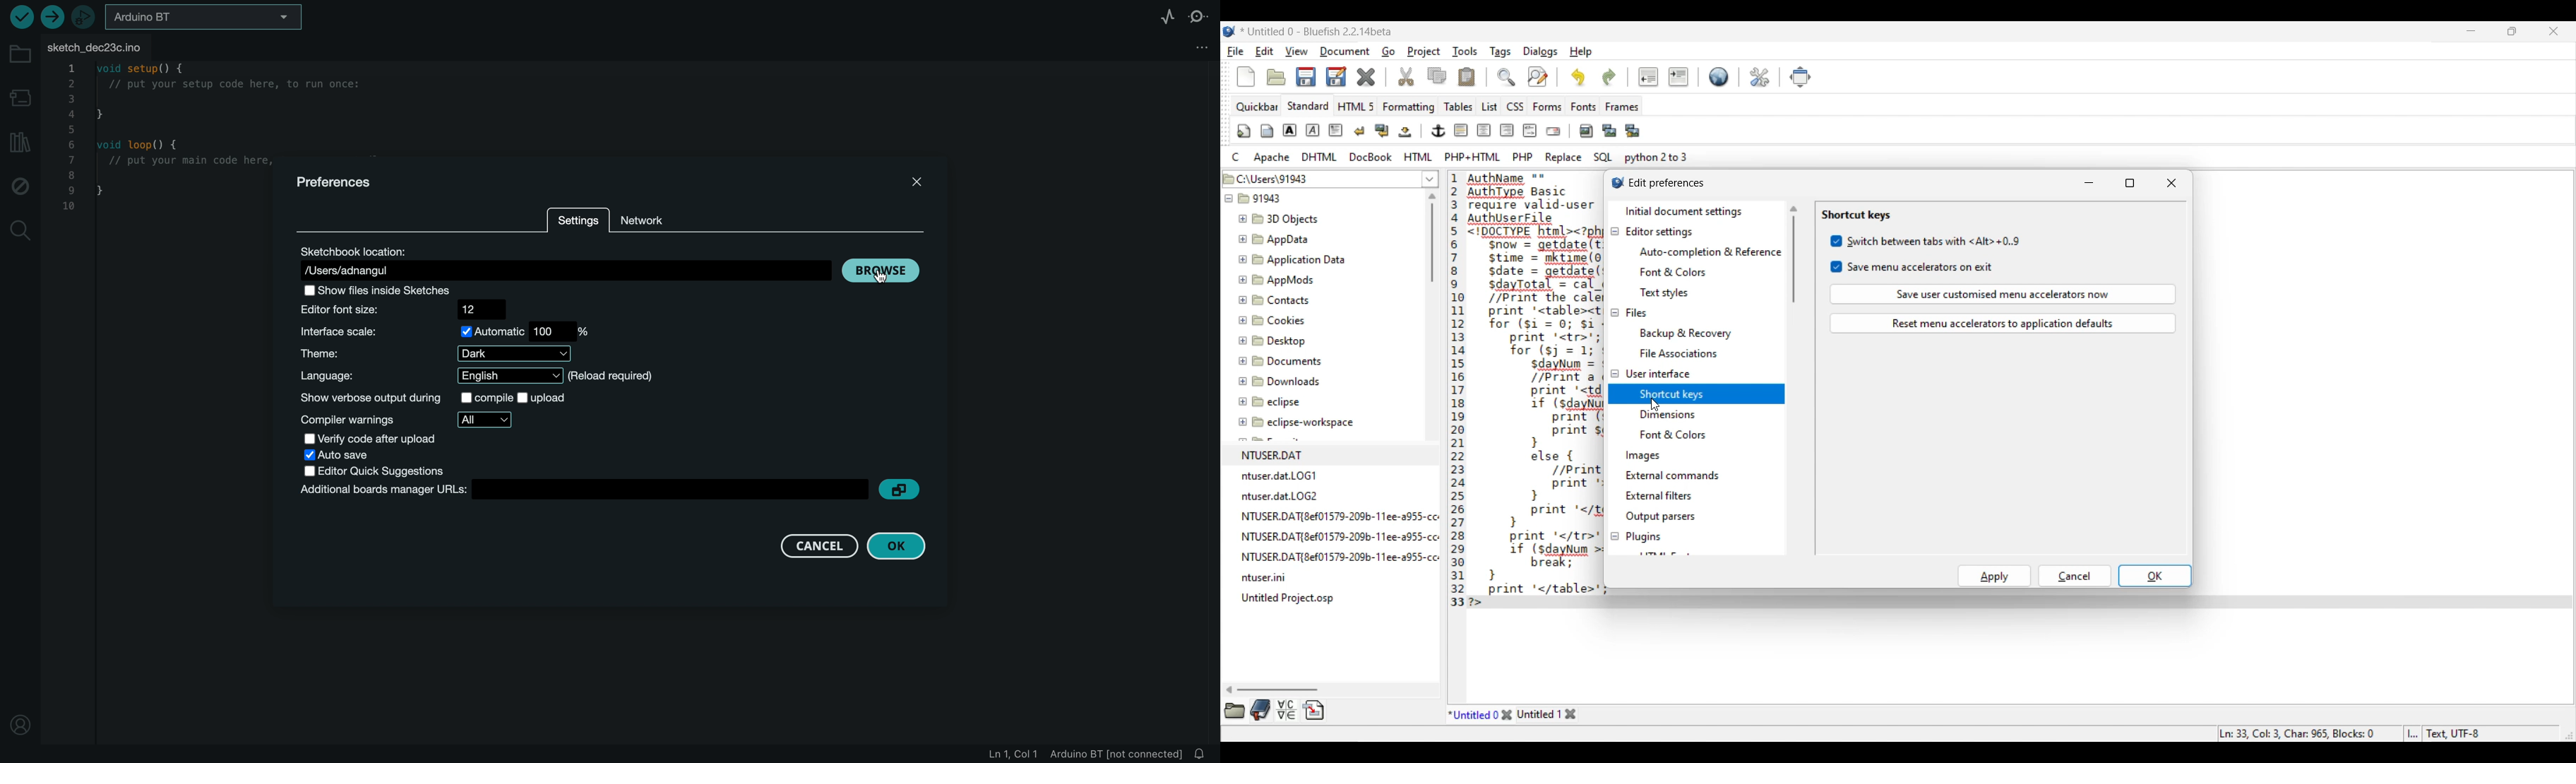  Describe the element at coordinates (1710, 272) in the screenshot. I see `Editor setting options` at that location.